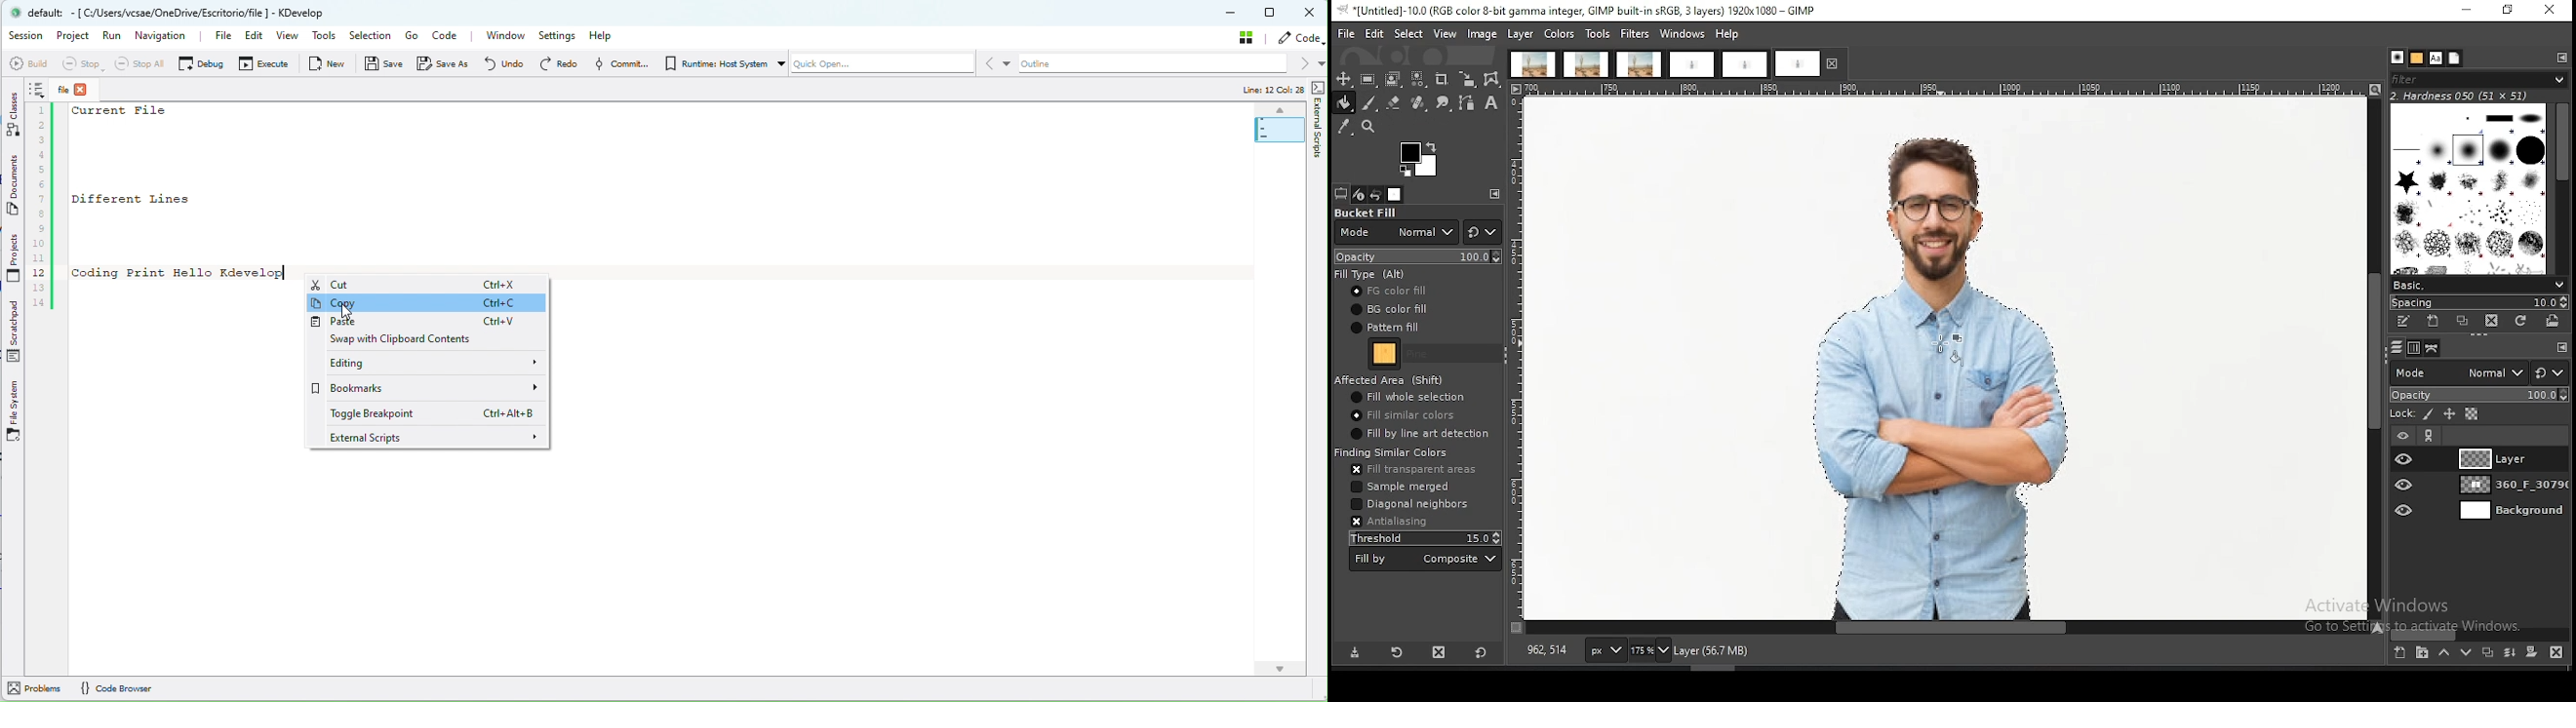  I want to click on blend mode, so click(2458, 372).